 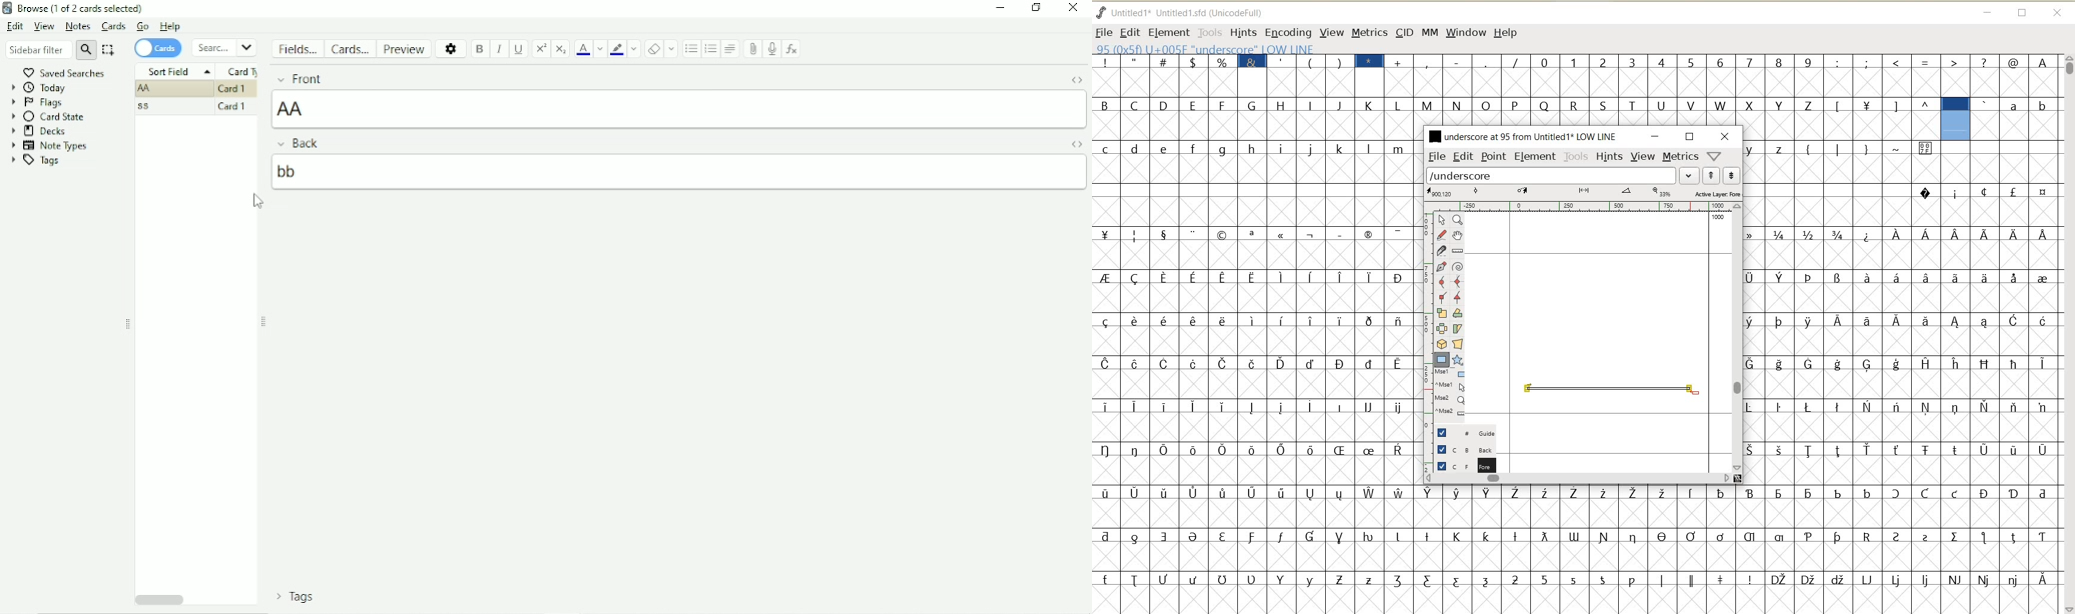 I want to click on Change color, so click(x=634, y=49).